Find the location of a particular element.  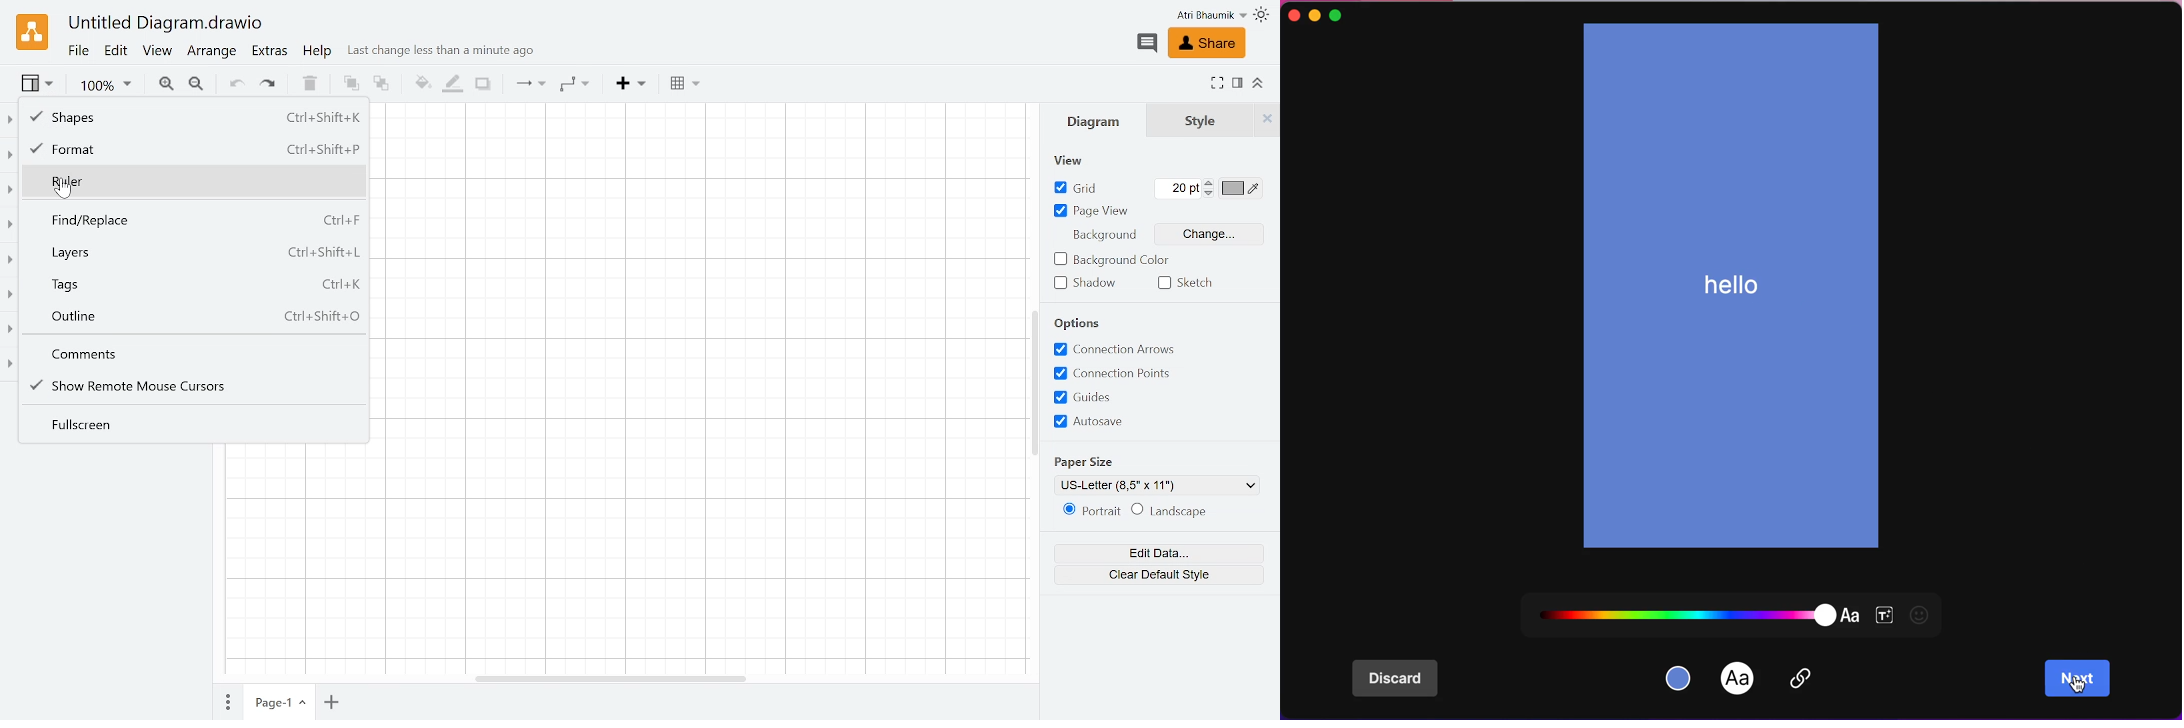

Fill line is located at coordinates (451, 84).